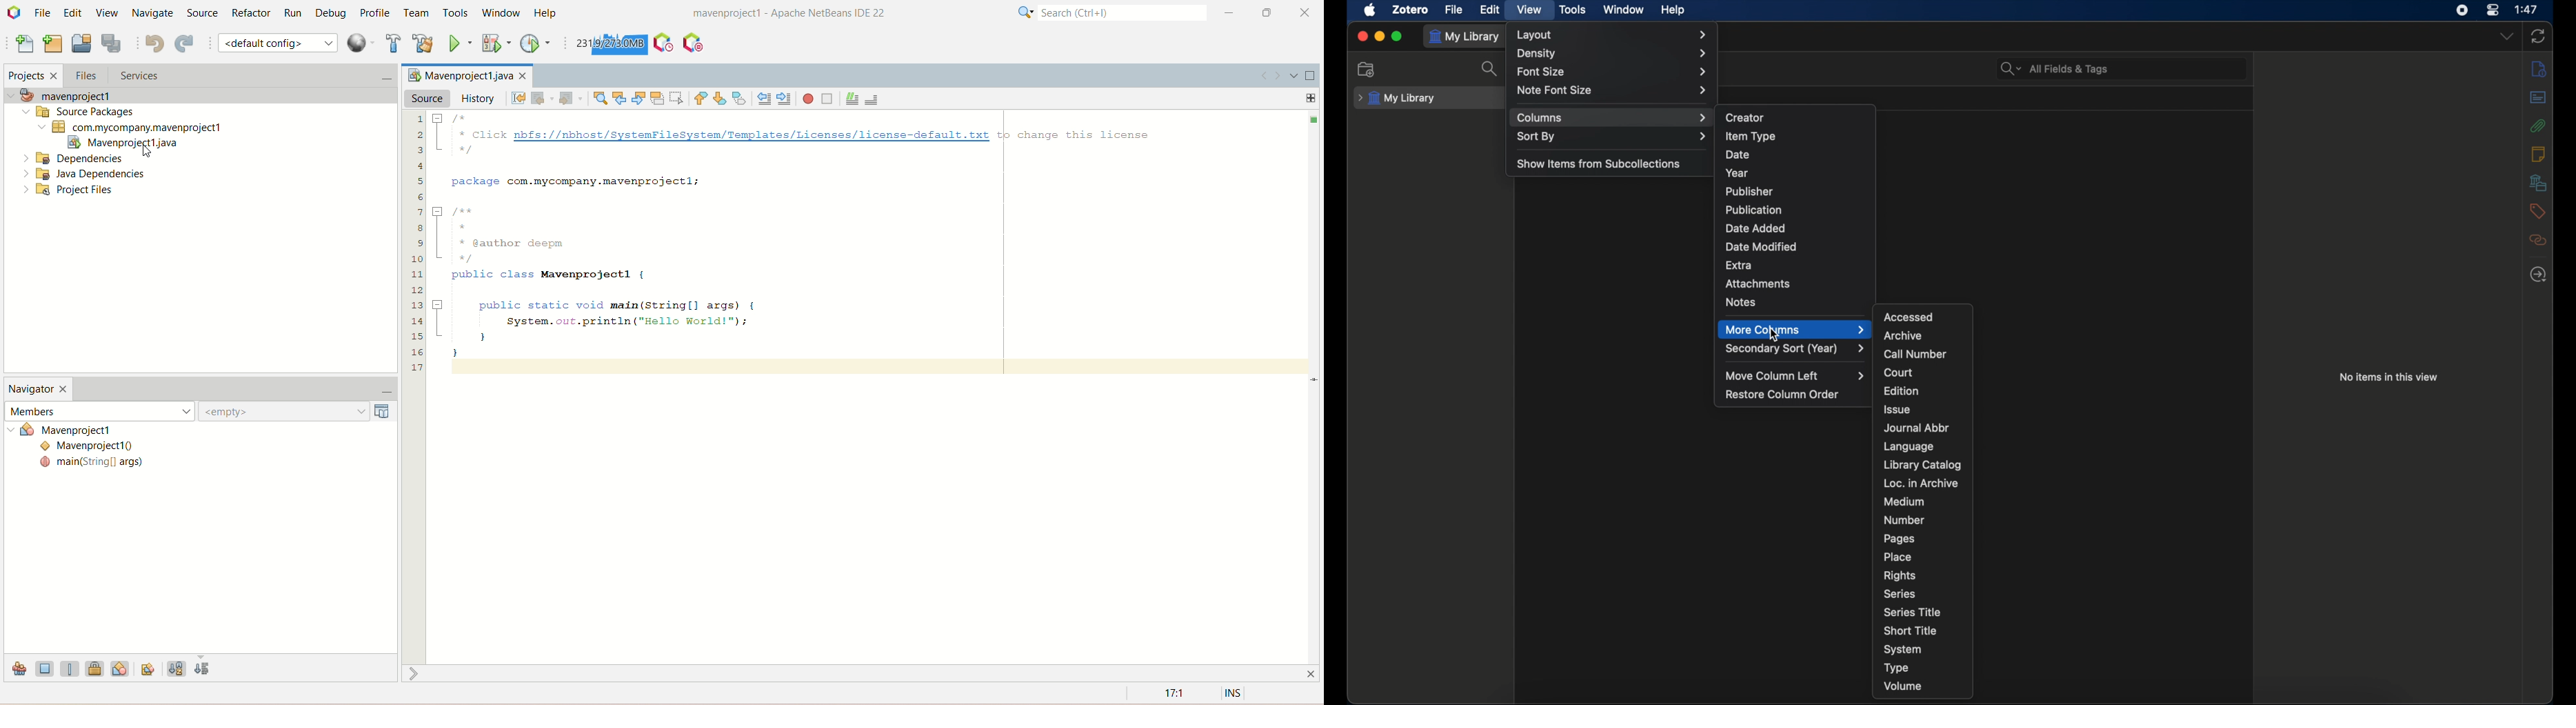 This screenshot has height=728, width=2576. What do you see at coordinates (1897, 409) in the screenshot?
I see `issue` at bounding box center [1897, 409].